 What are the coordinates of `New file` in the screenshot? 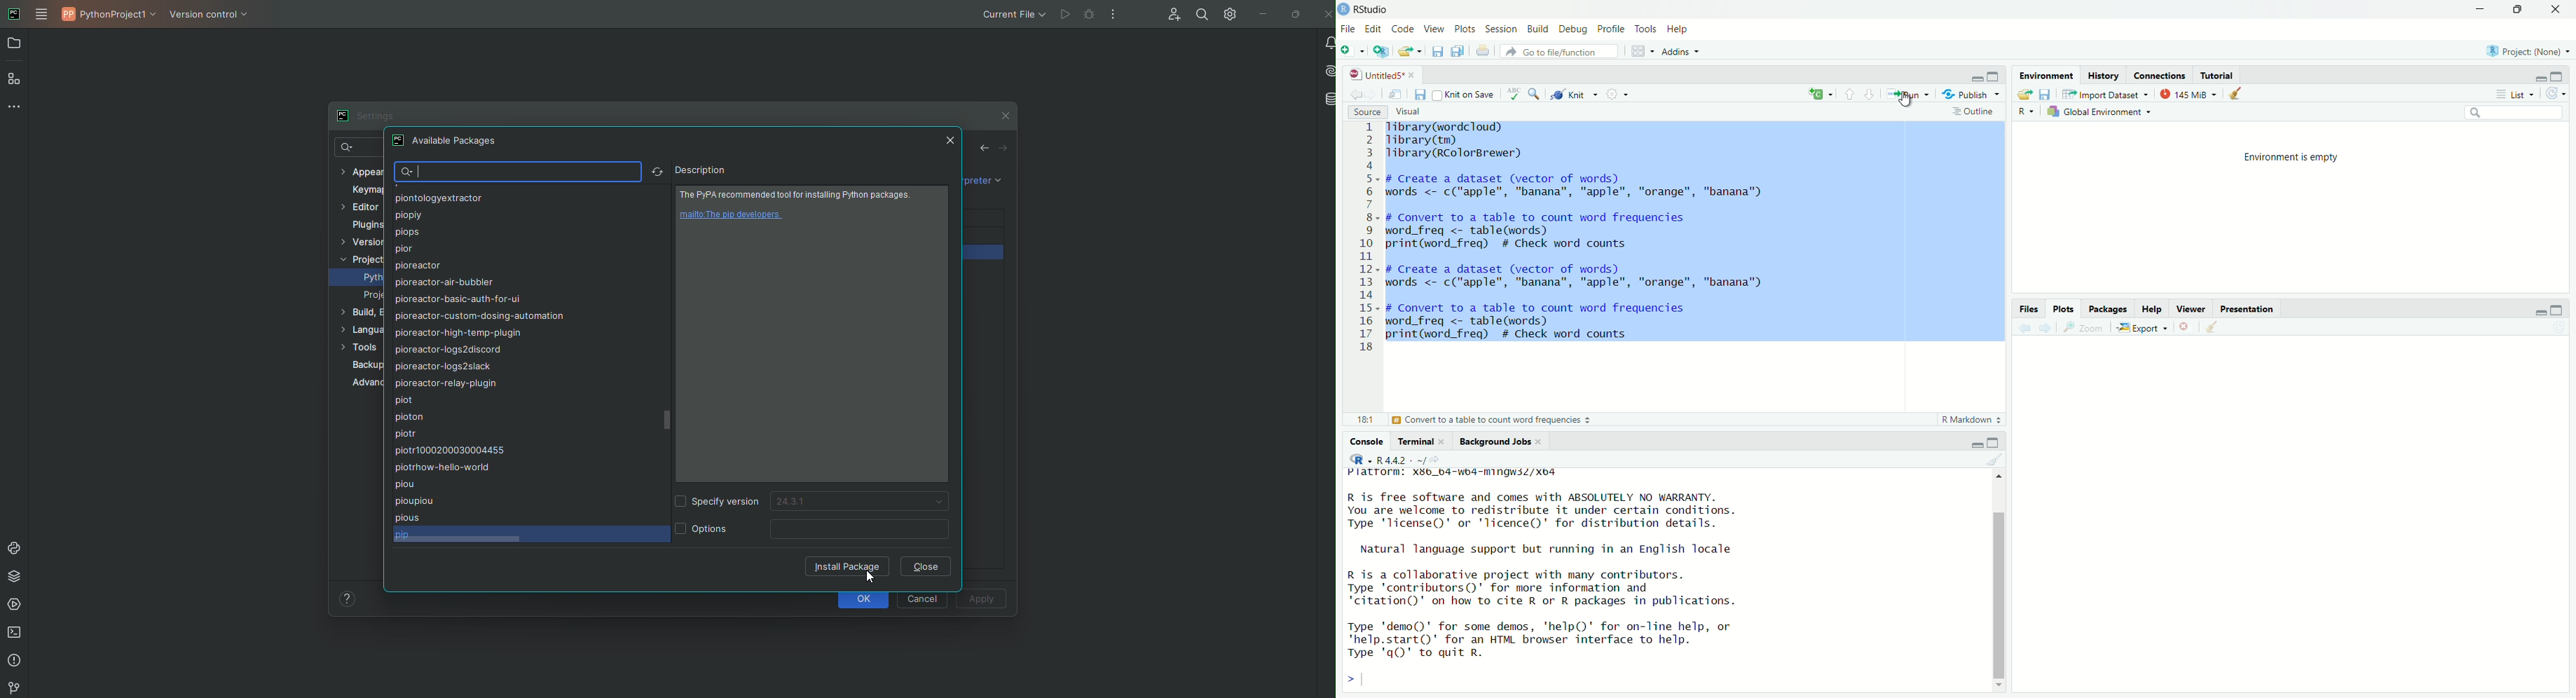 It's located at (1352, 49).